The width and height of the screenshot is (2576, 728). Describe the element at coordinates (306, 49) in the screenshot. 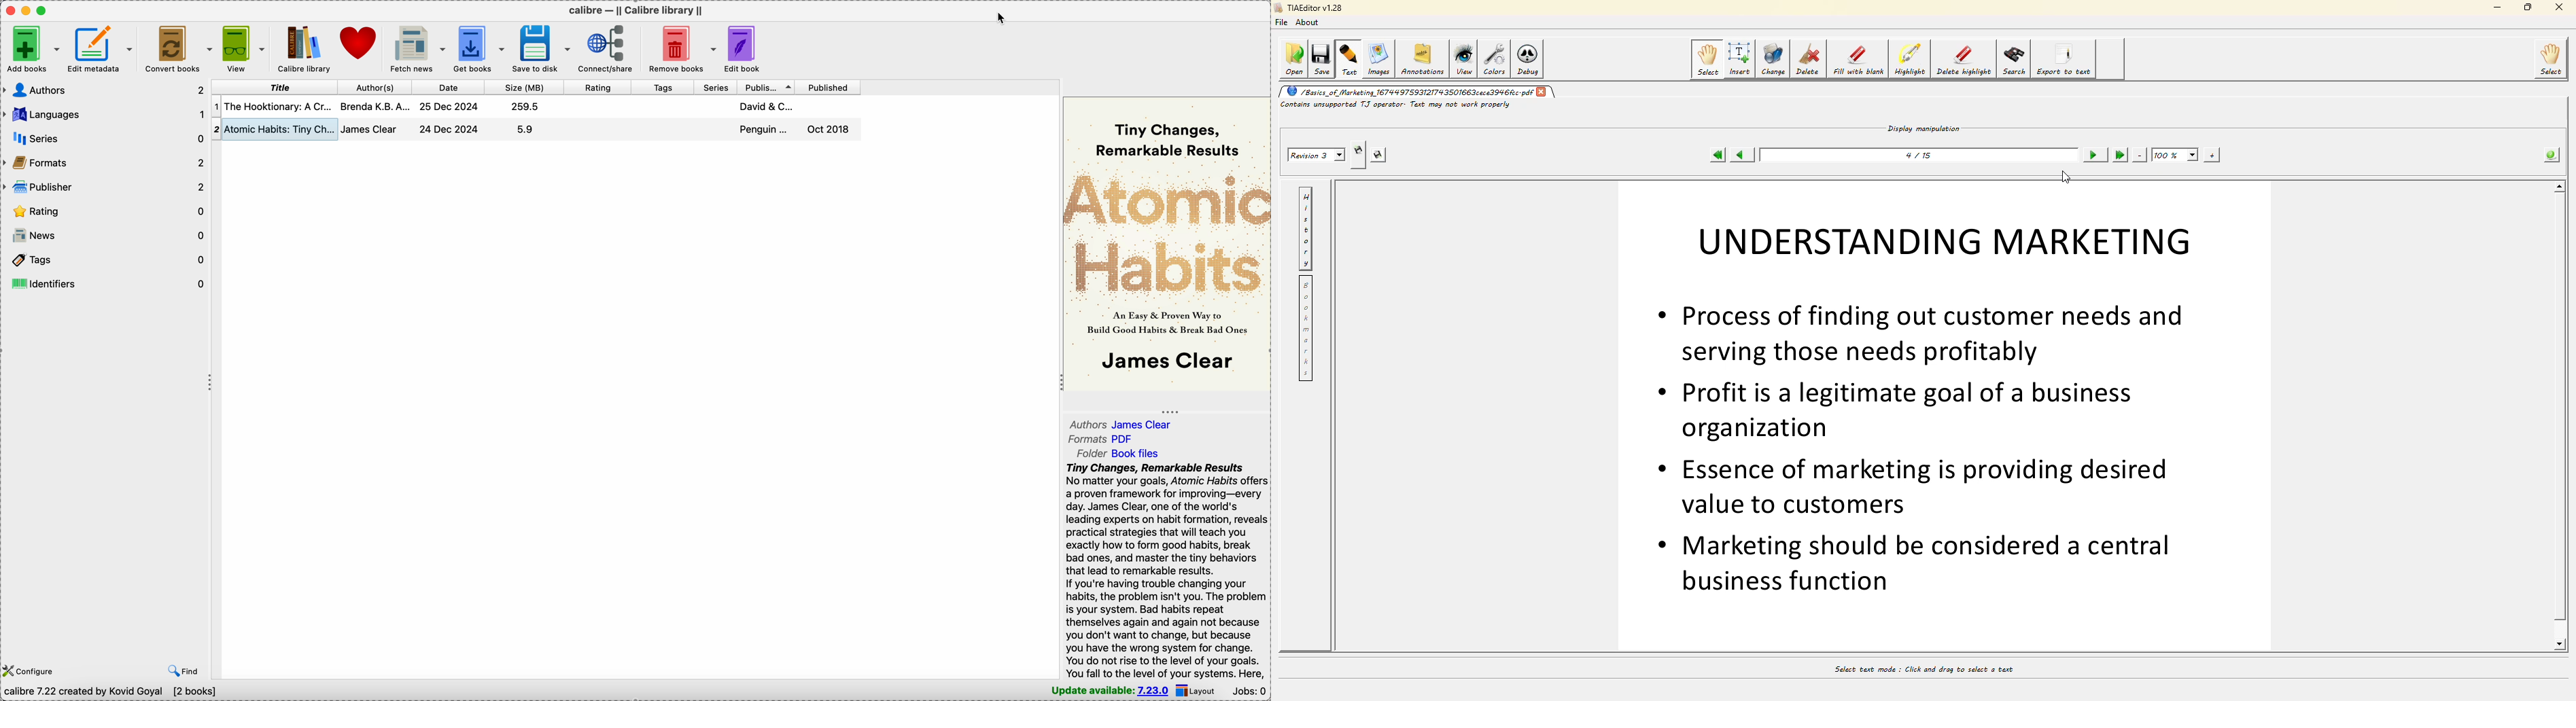

I see `Calibre library` at that location.